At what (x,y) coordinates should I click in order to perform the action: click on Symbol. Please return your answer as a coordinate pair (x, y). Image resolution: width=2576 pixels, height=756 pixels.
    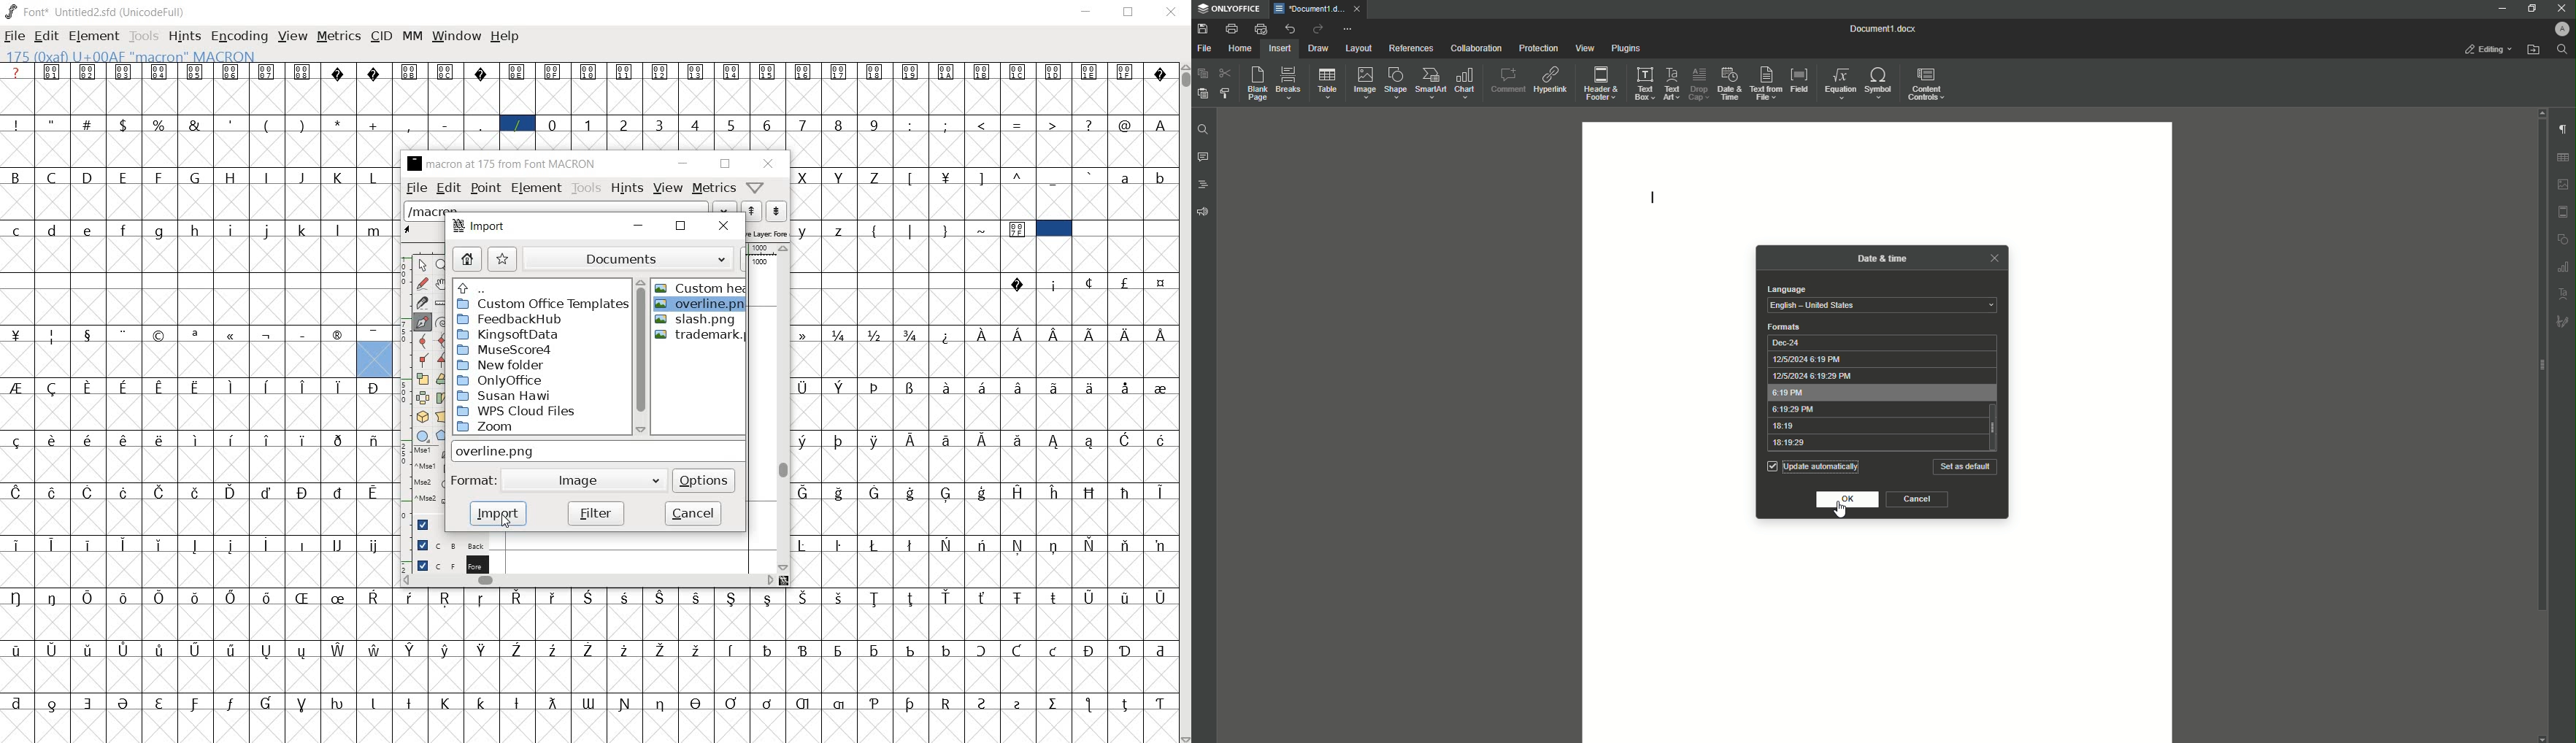
    Looking at the image, I should click on (1055, 73).